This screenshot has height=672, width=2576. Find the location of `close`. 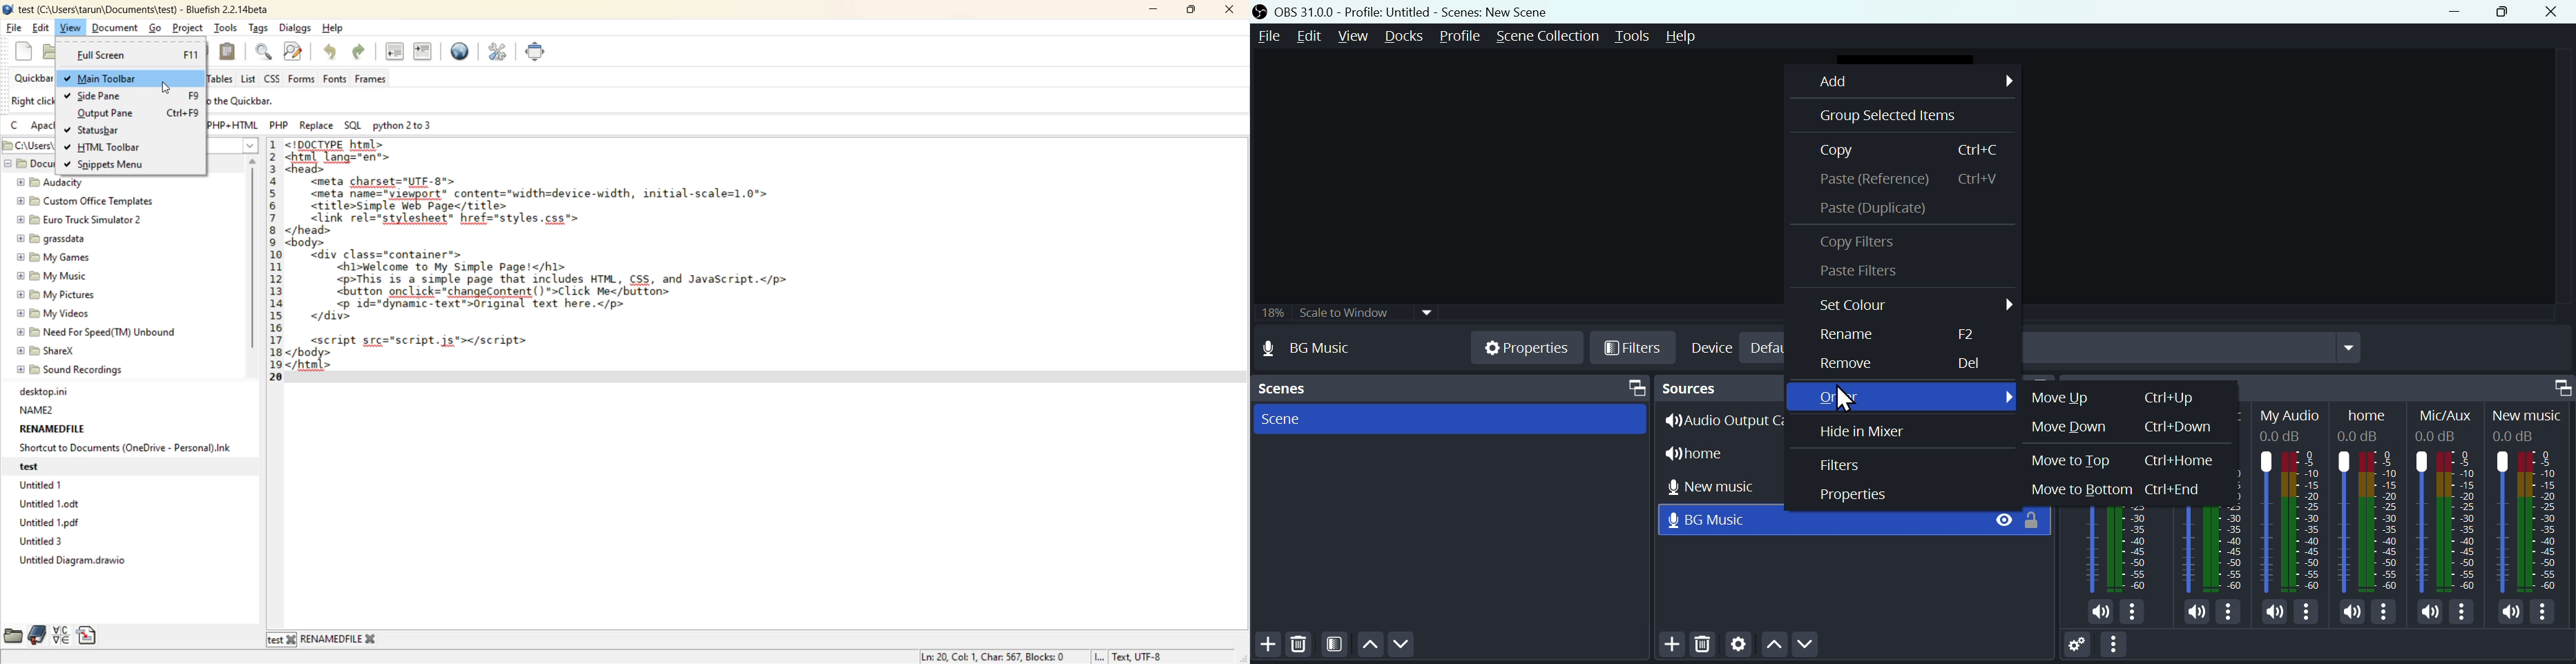

close is located at coordinates (2554, 12).